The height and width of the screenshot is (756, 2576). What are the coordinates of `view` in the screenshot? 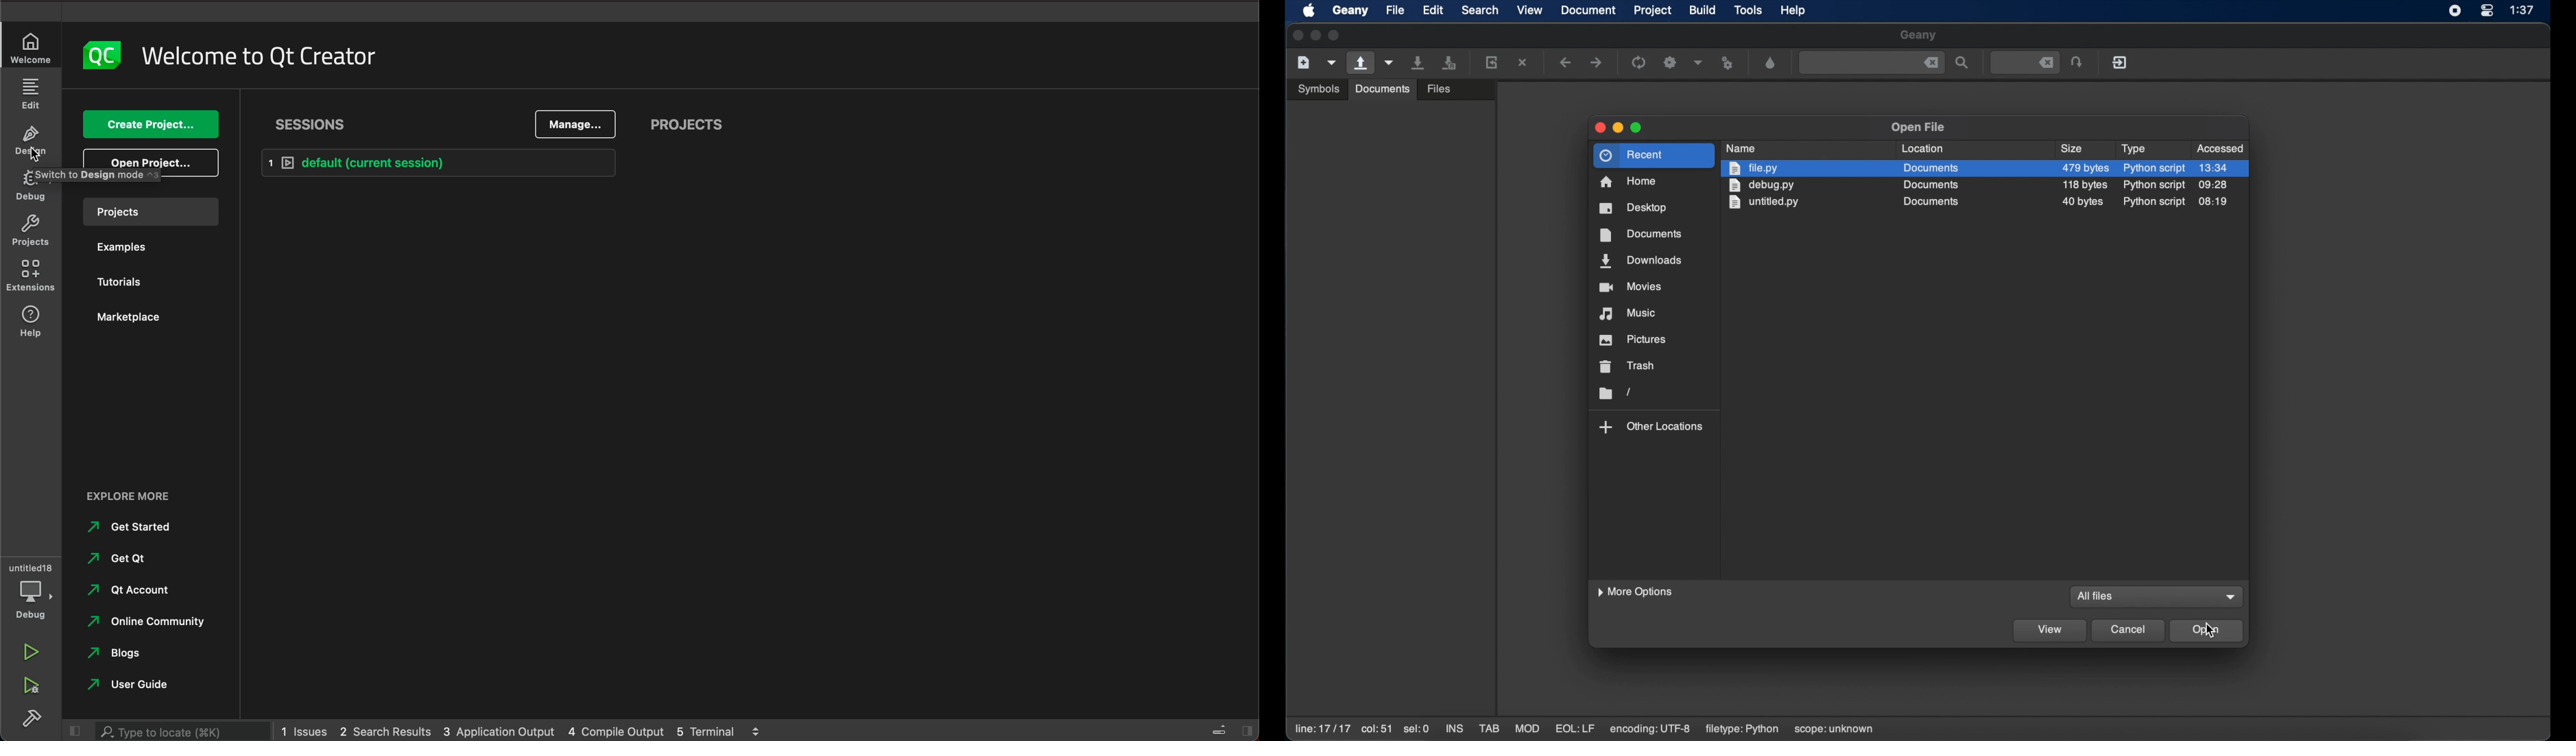 It's located at (2050, 631).